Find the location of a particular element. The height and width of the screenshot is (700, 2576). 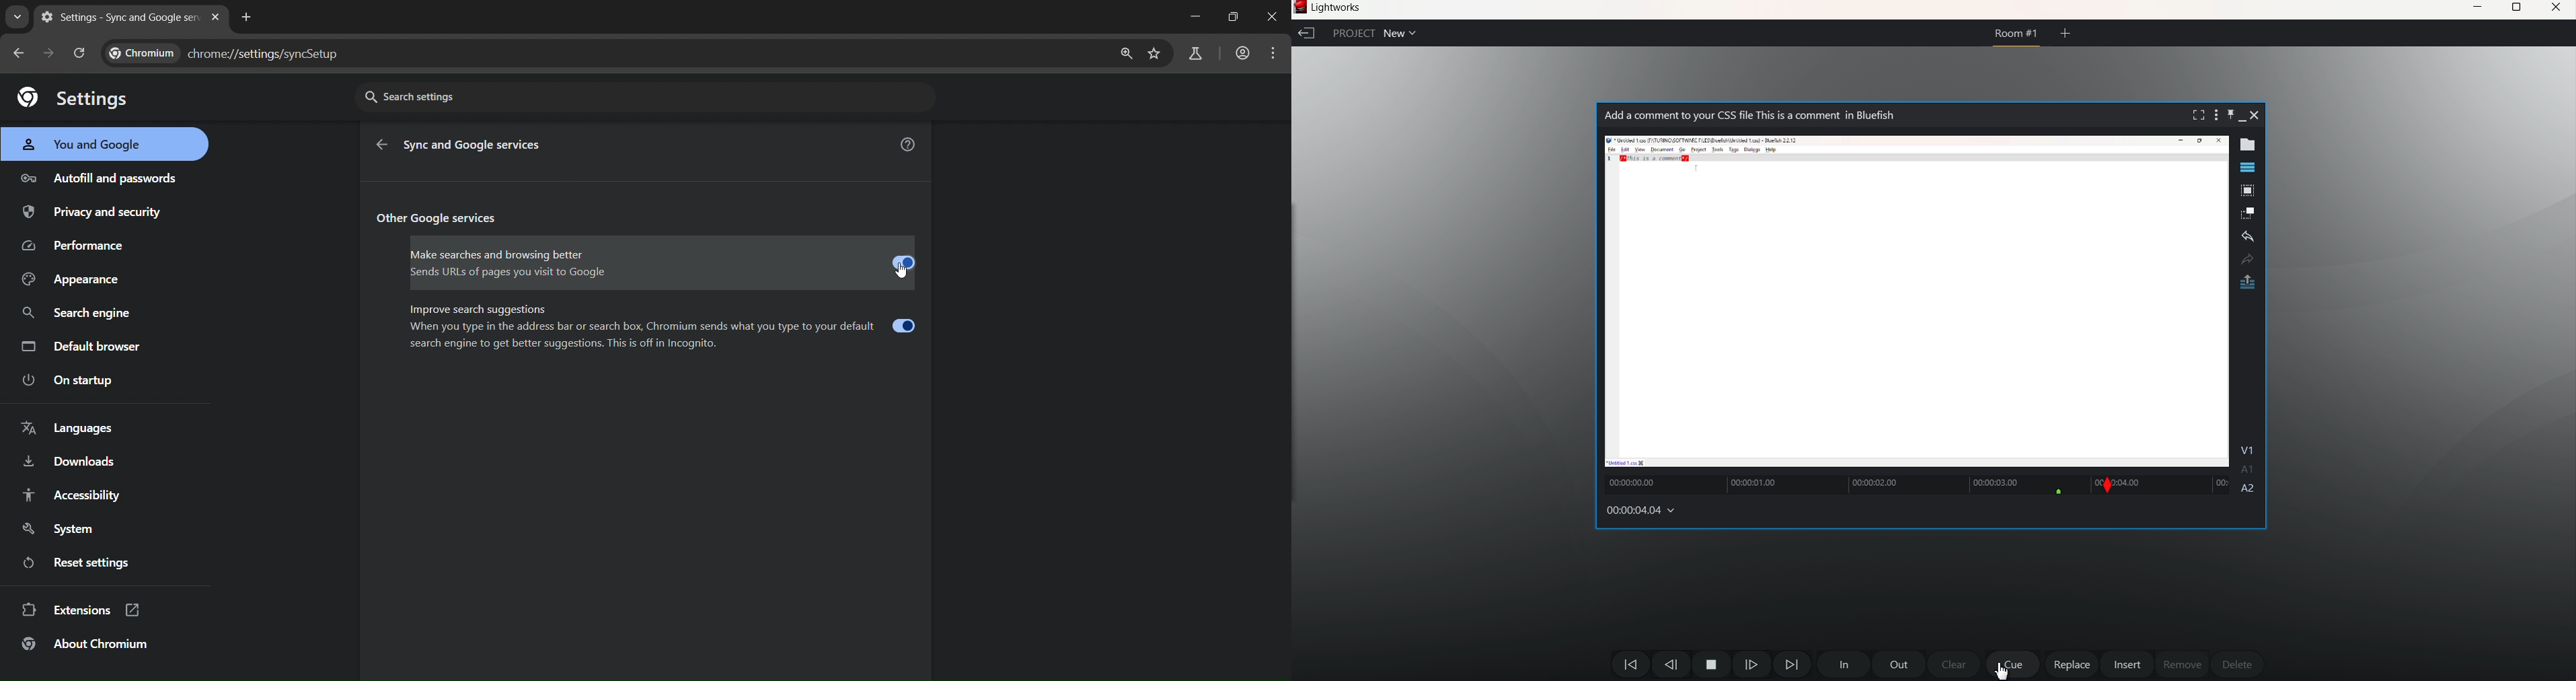

00:00:04:04 (Time changed) is located at coordinates (1647, 508).